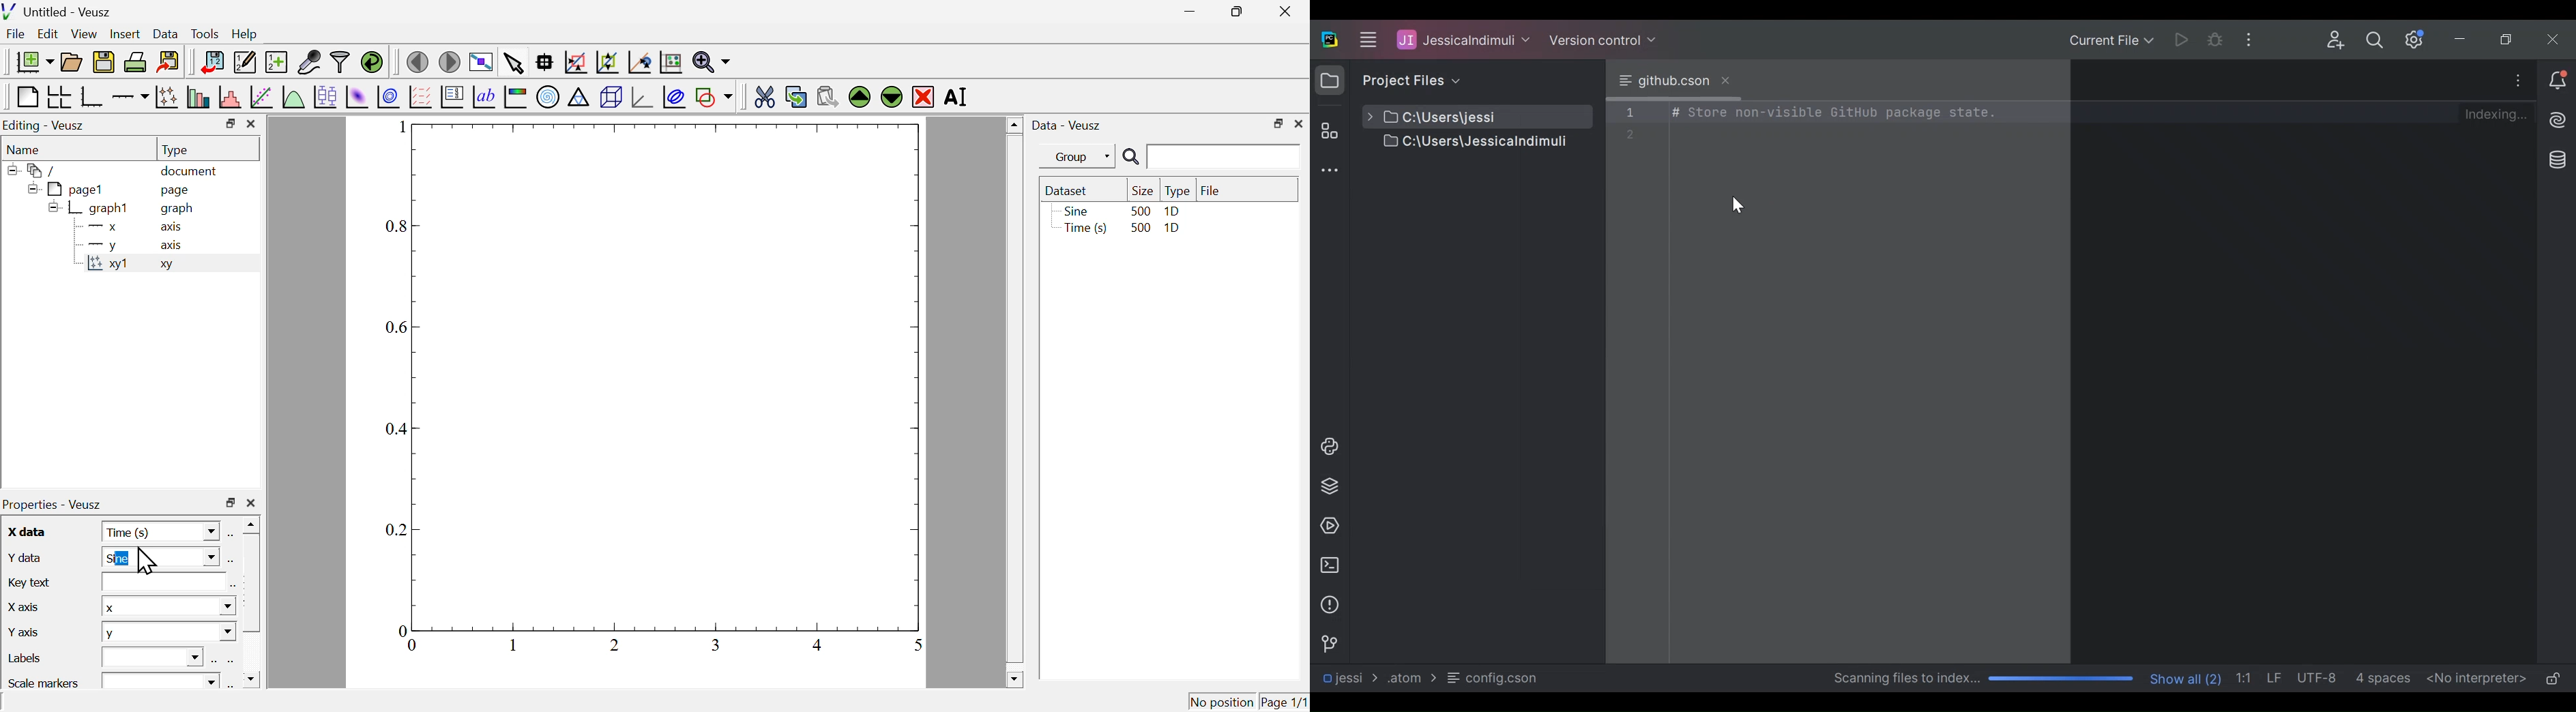 This screenshot has width=2576, height=728. What do you see at coordinates (228, 123) in the screenshot?
I see `maximize` at bounding box center [228, 123].